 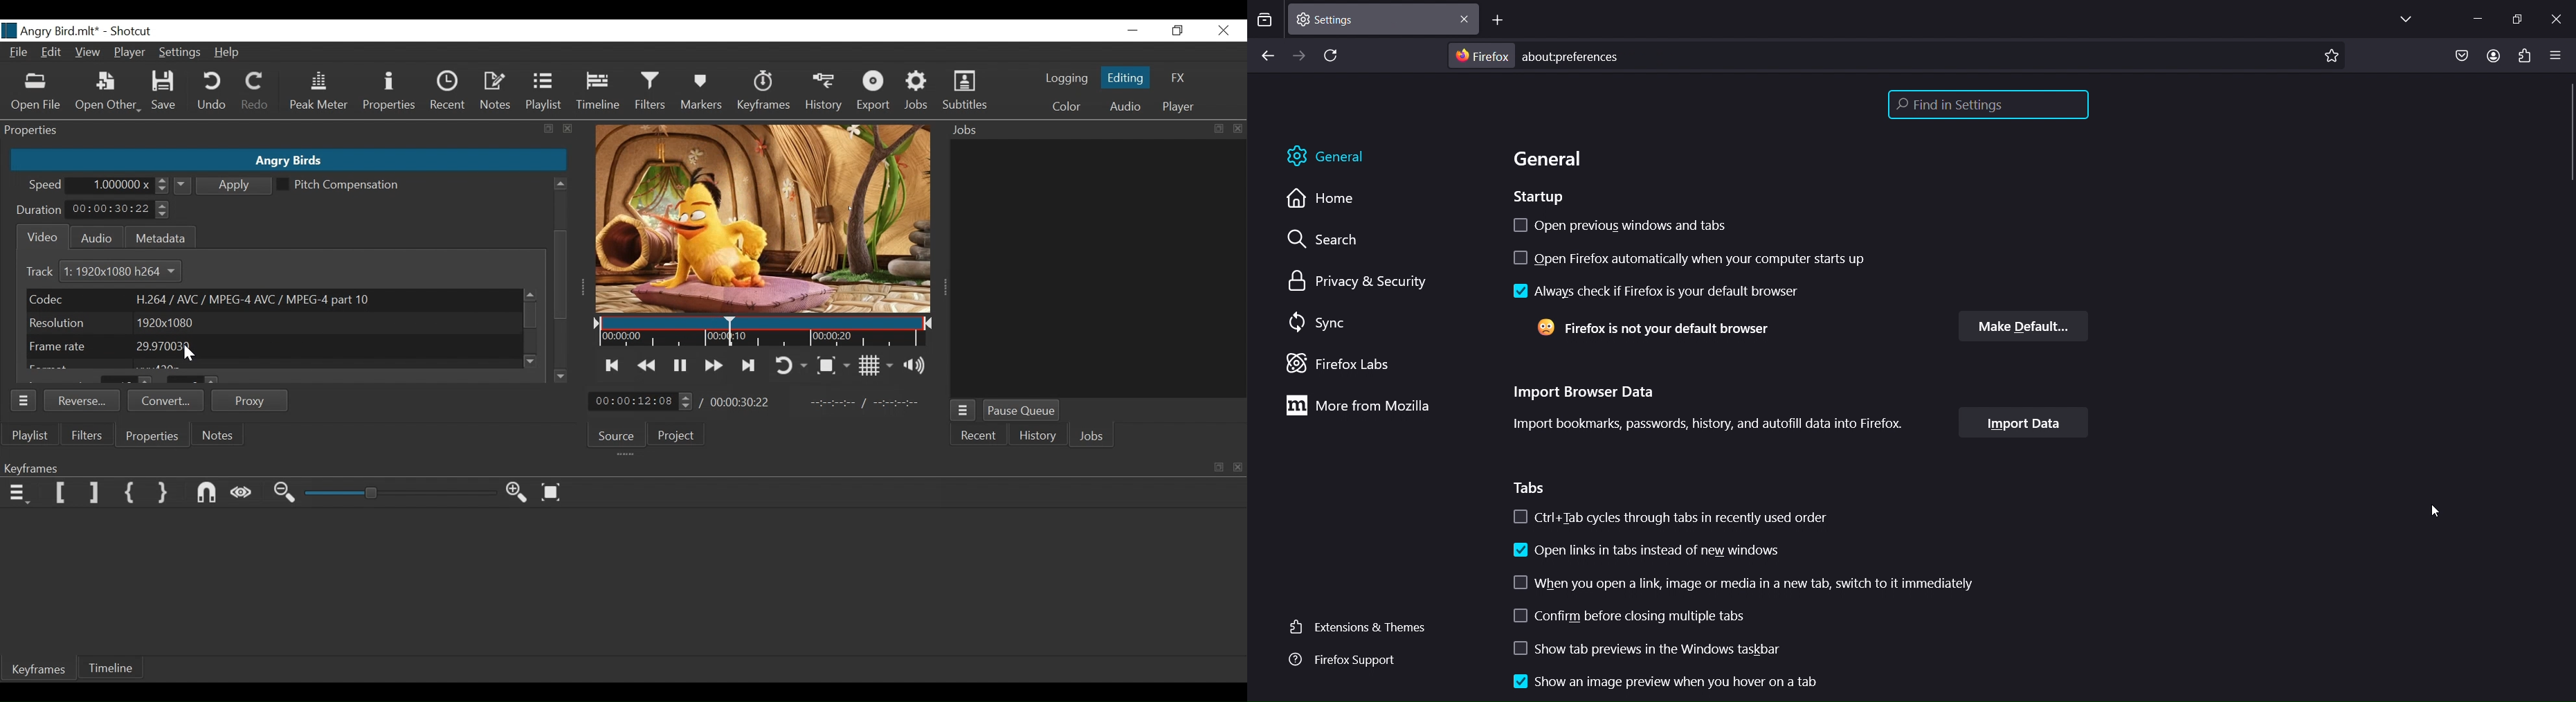 What do you see at coordinates (84, 435) in the screenshot?
I see `Filters` at bounding box center [84, 435].